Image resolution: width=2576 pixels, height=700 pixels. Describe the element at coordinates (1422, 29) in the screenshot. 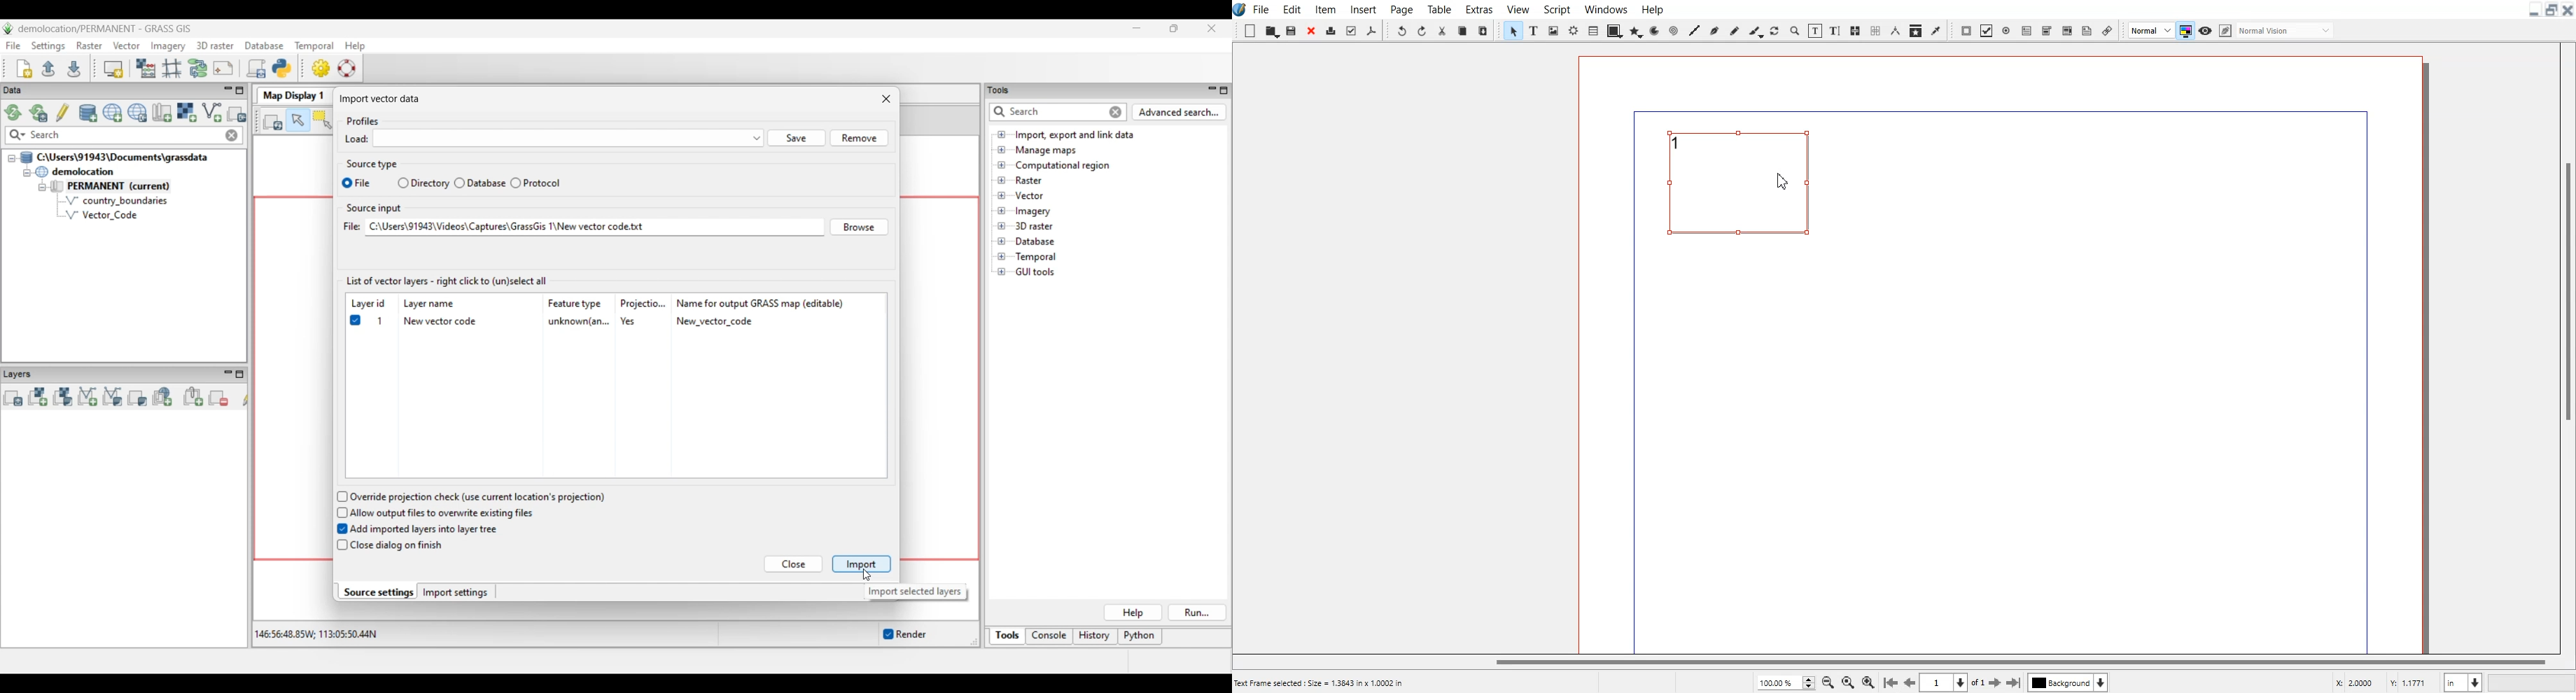

I see `Redo` at that location.